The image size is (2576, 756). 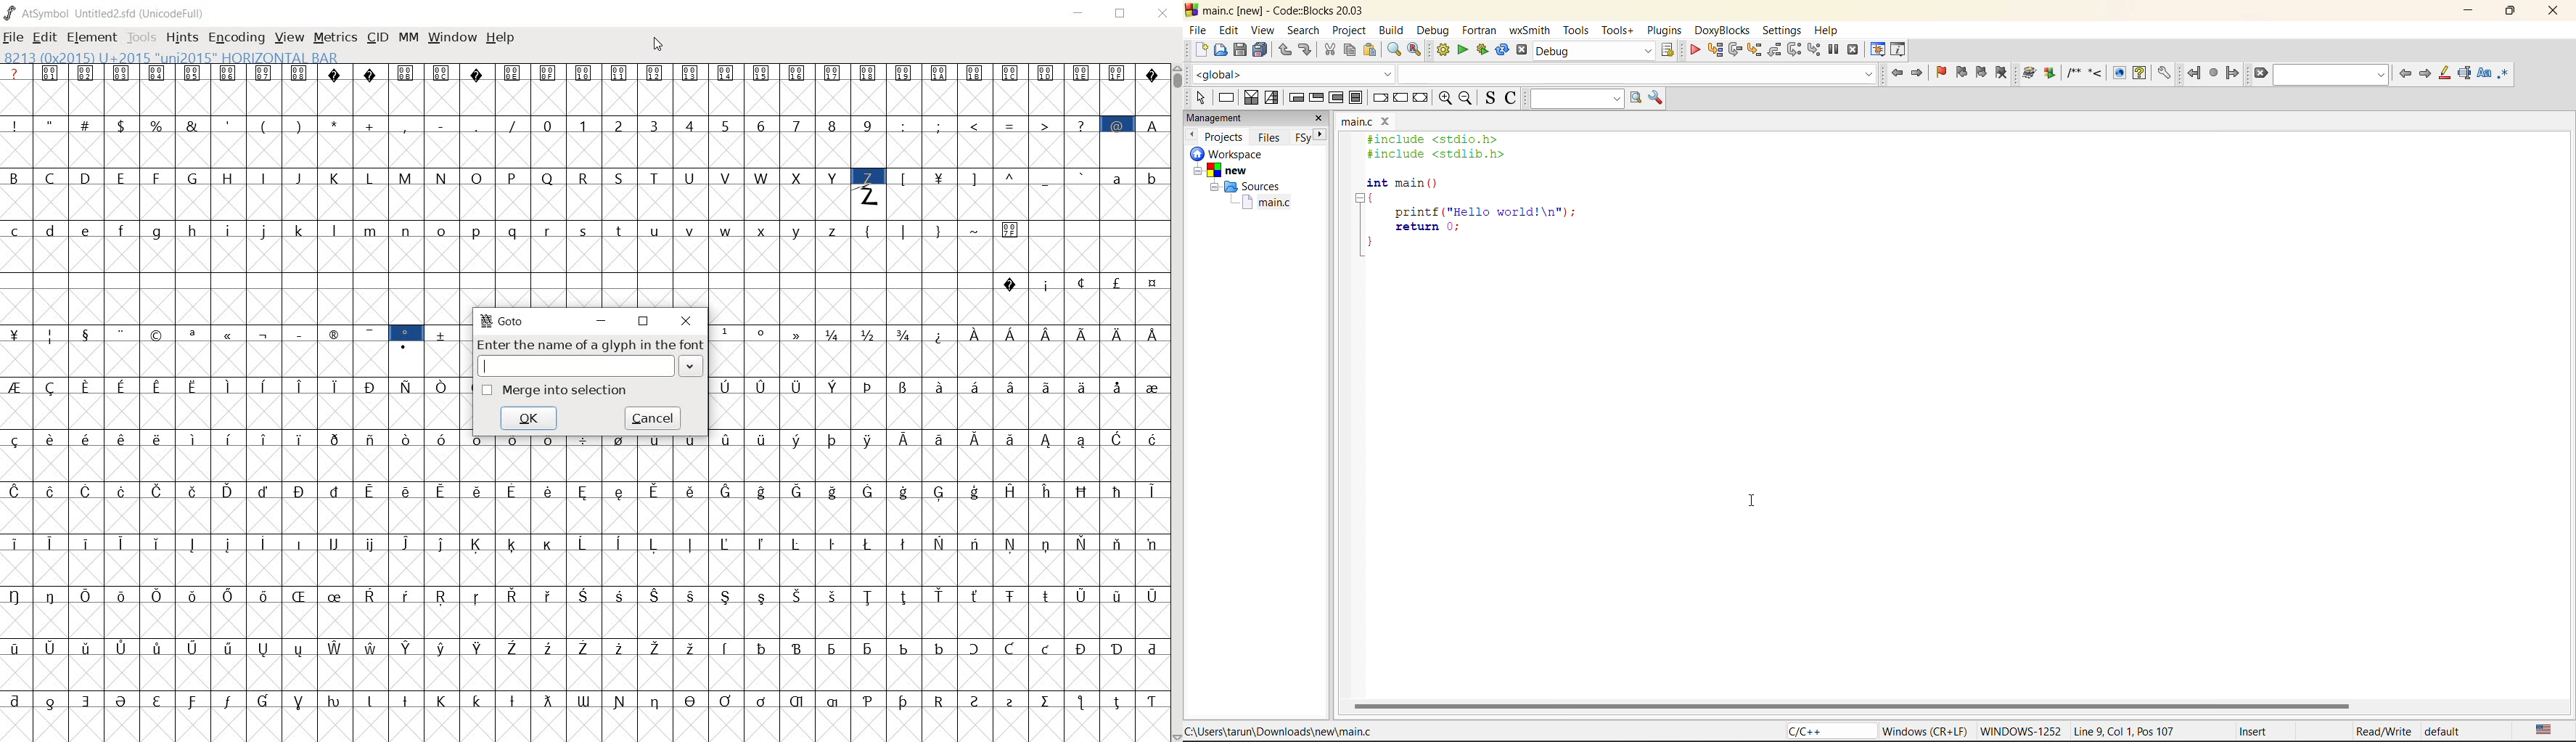 I want to click on view, so click(x=1263, y=30).